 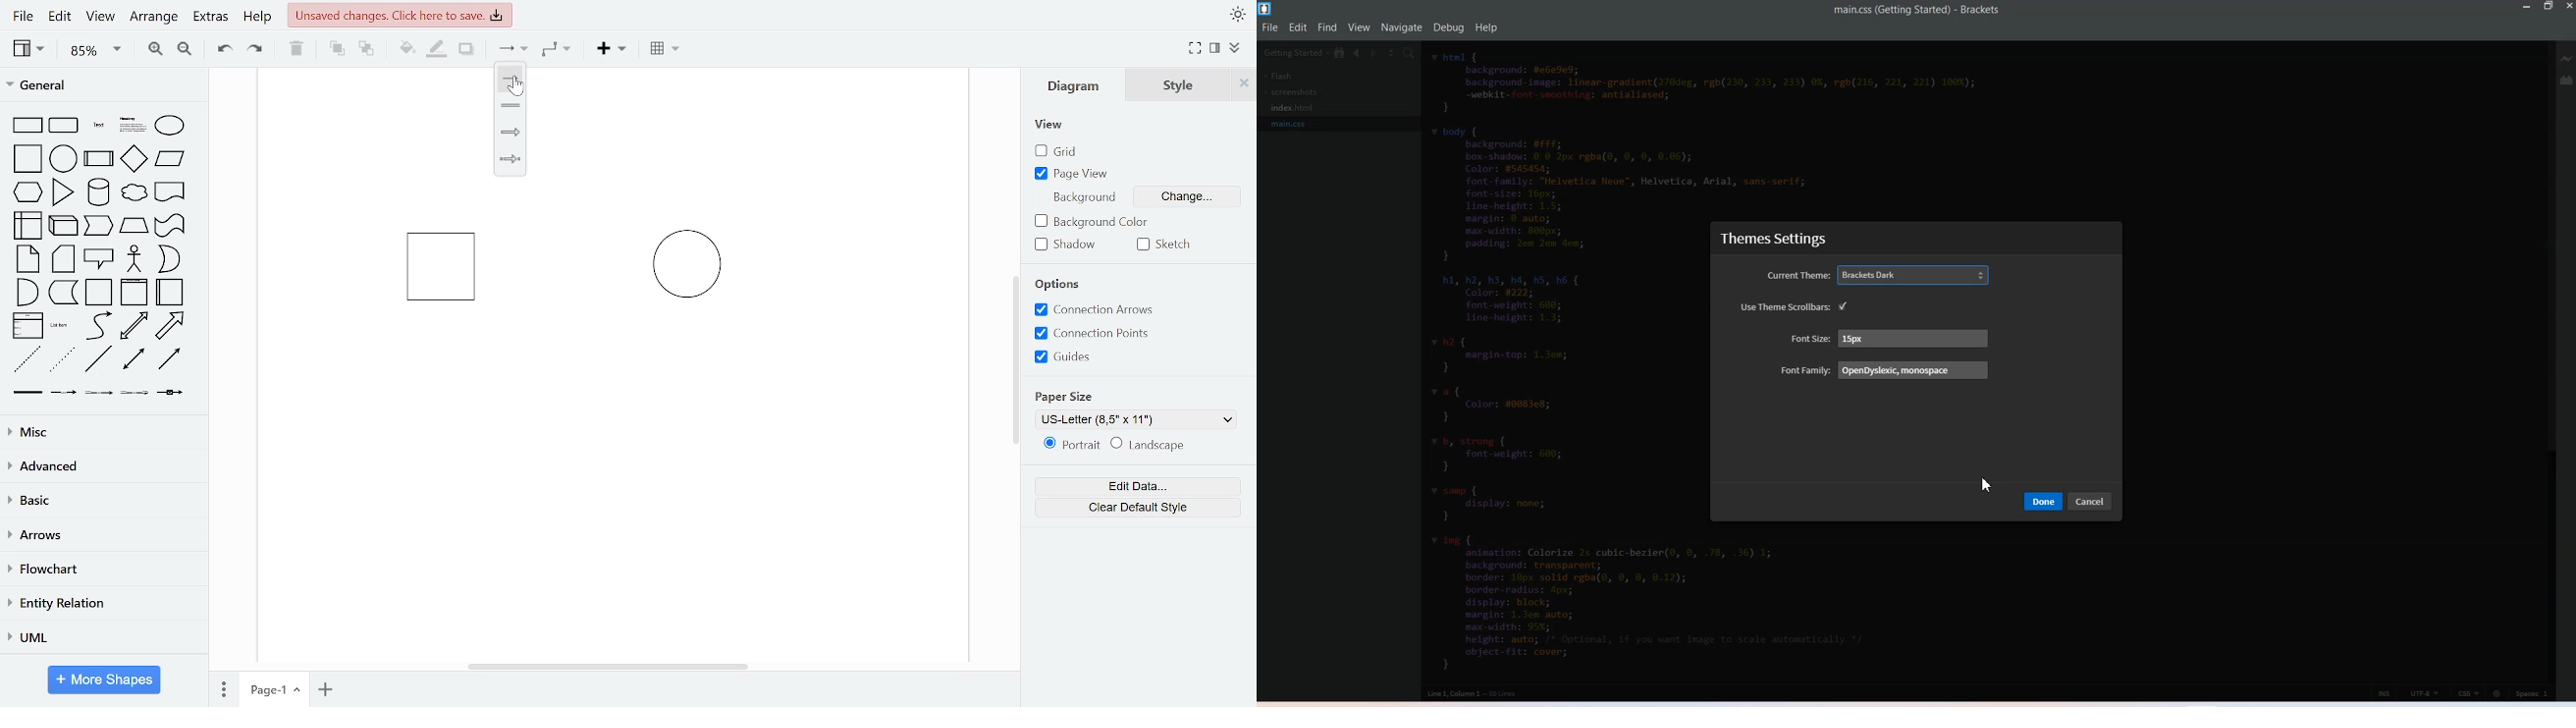 I want to click on extras, so click(x=210, y=17).